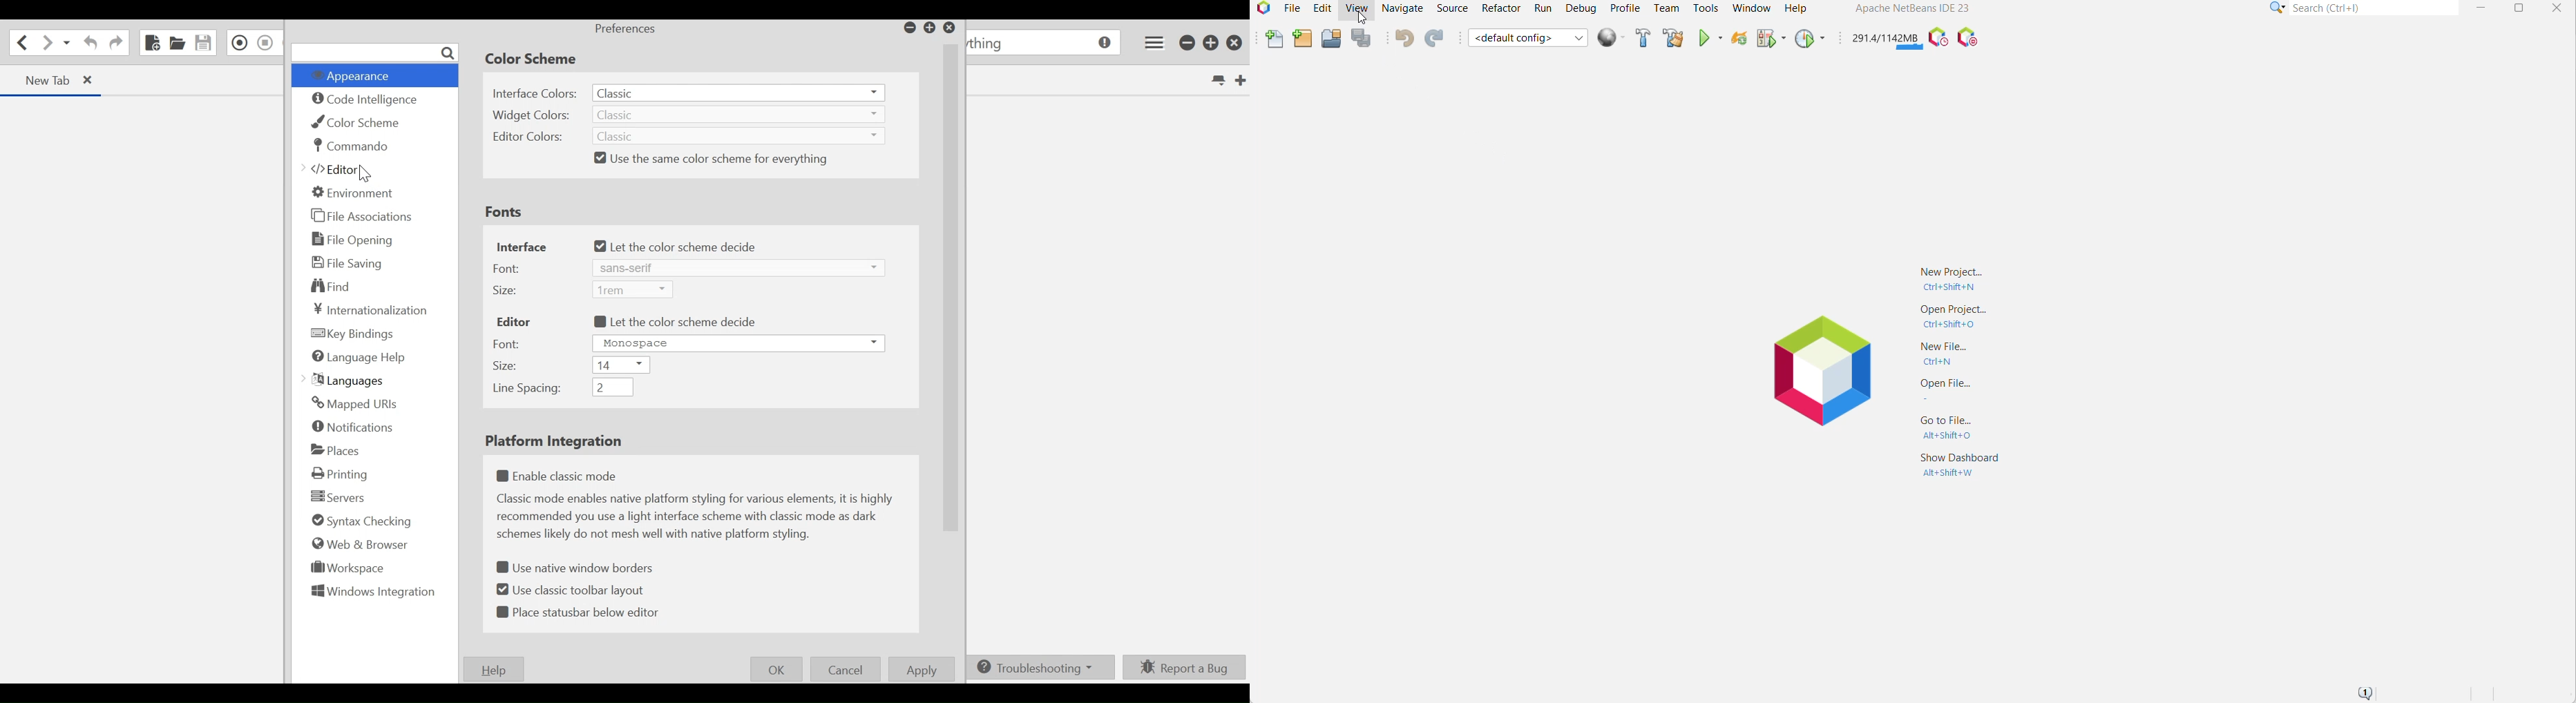 The width and height of the screenshot is (2576, 728). What do you see at coordinates (335, 496) in the screenshot?
I see `Servers` at bounding box center [335, 496].